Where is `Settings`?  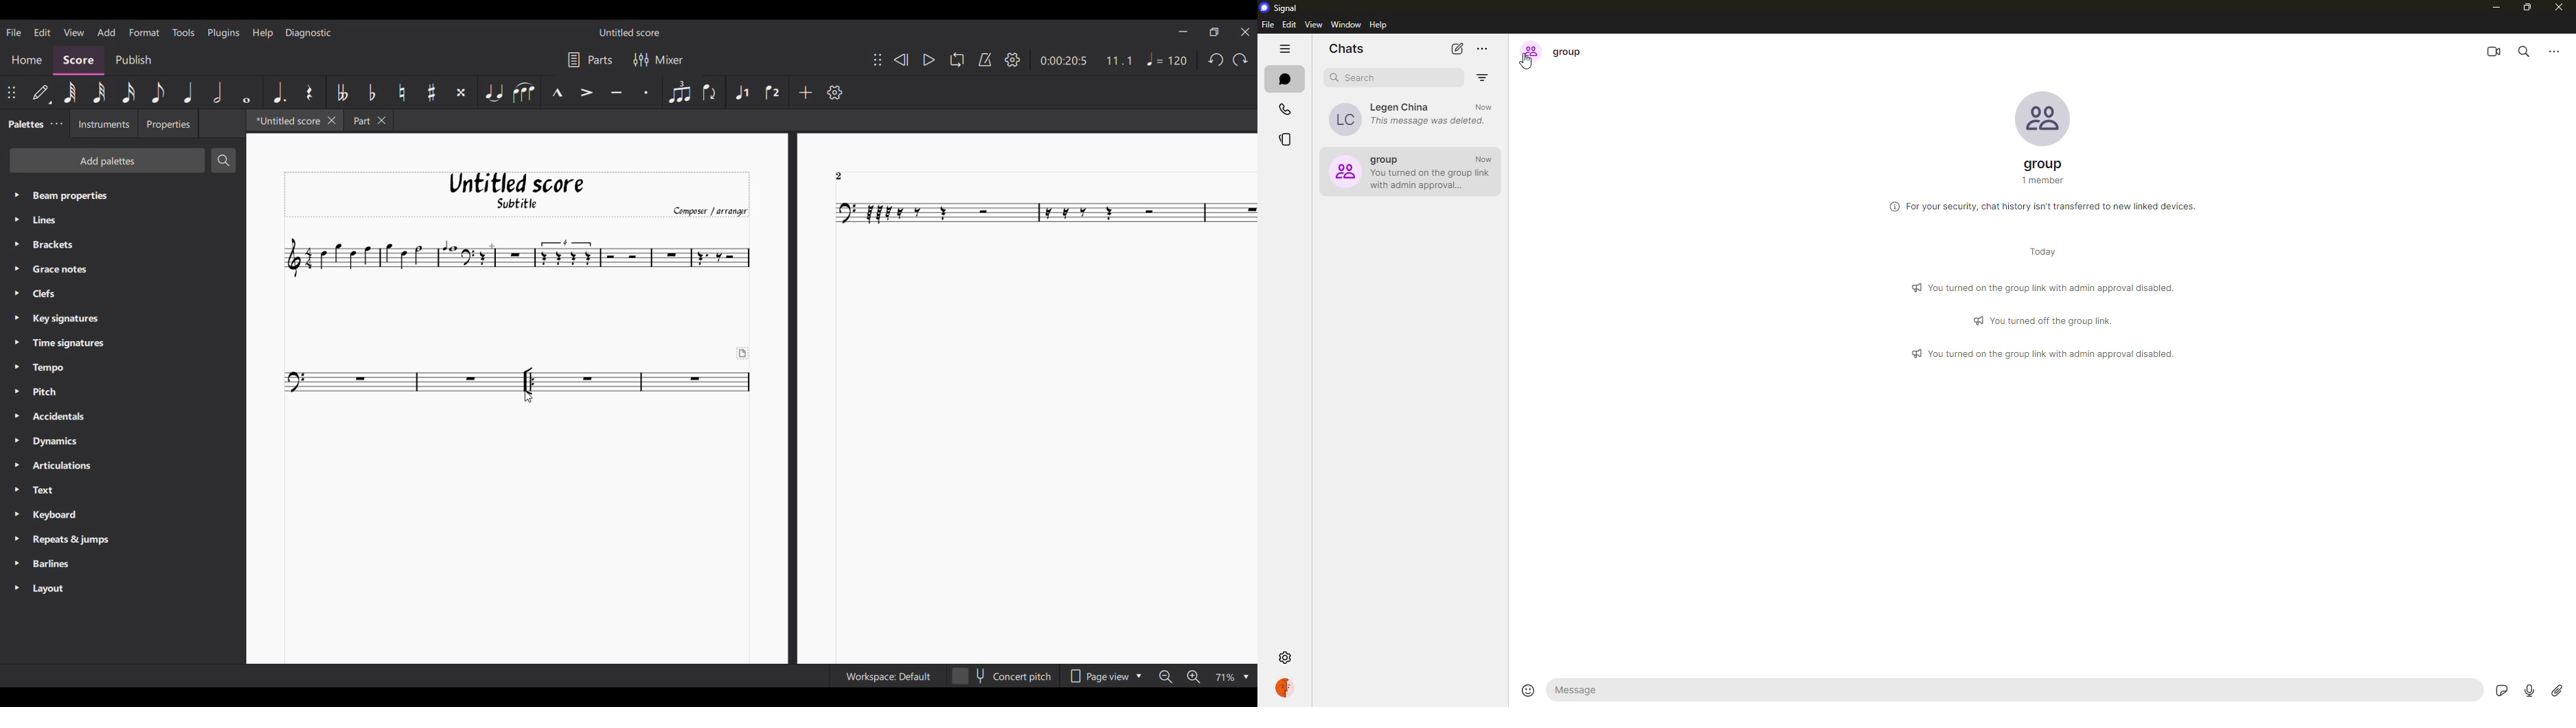
Settings is located at coordinates (835, 92).